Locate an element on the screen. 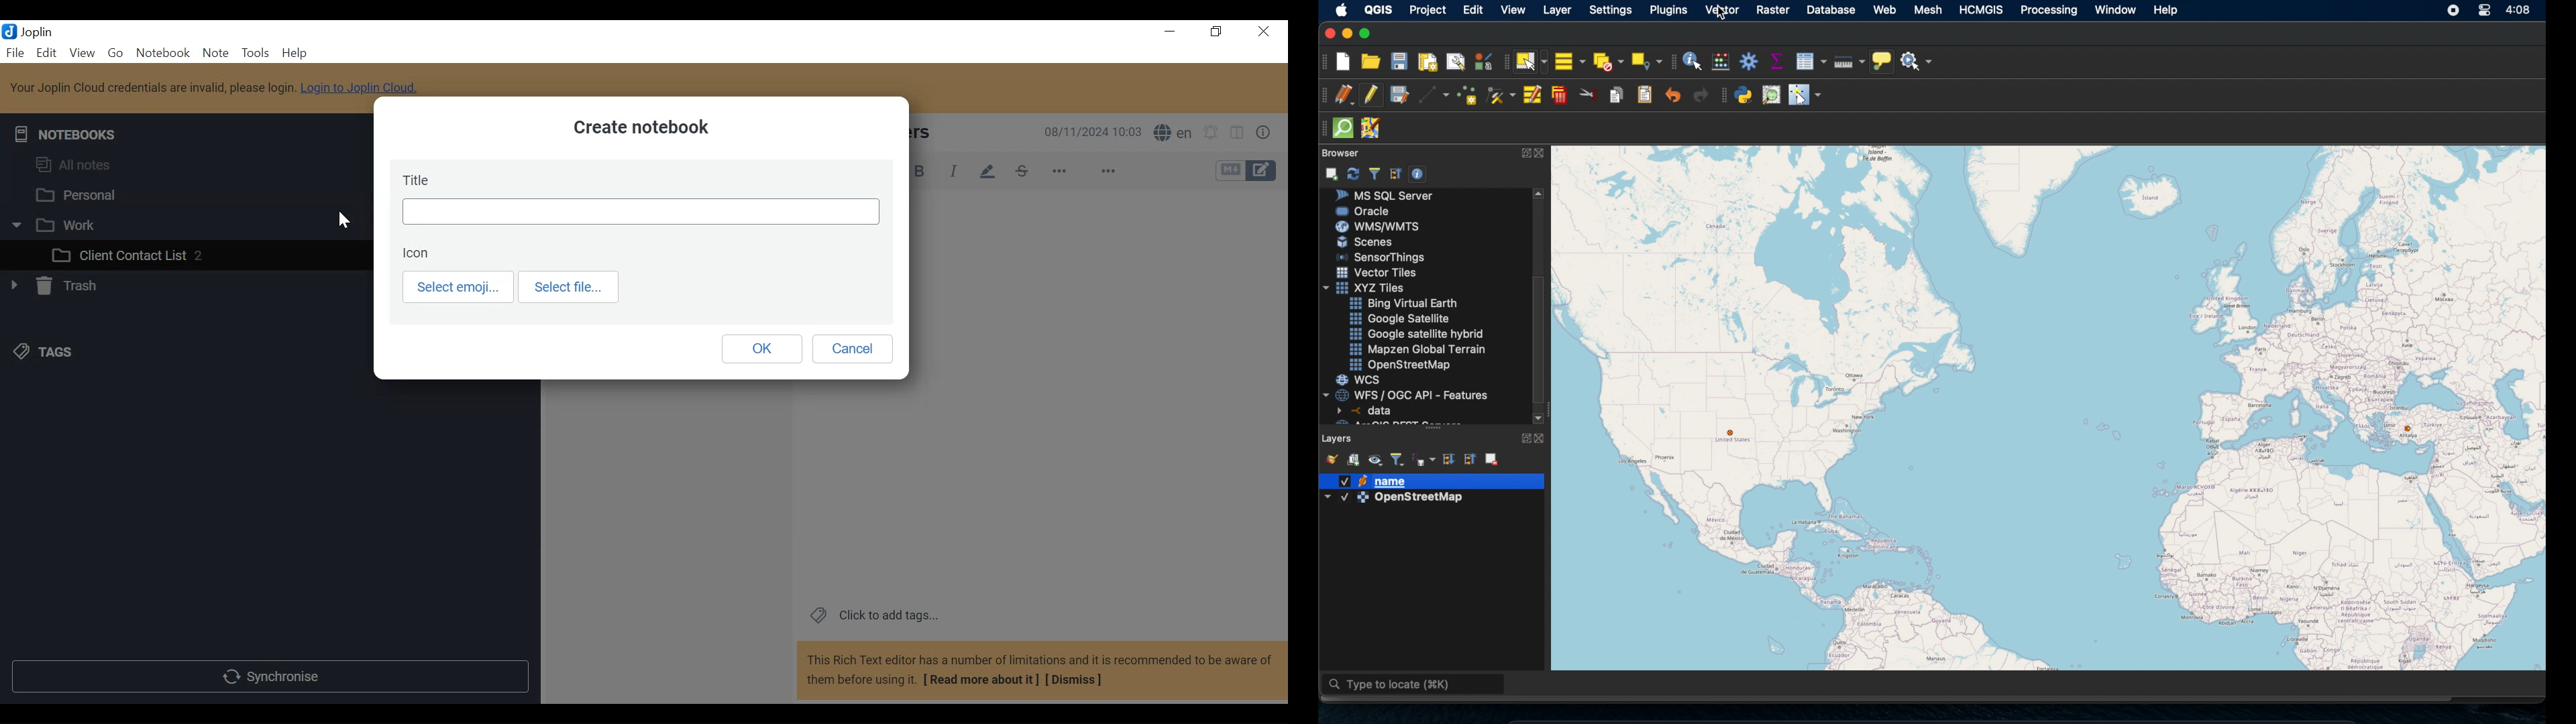  Notebooks is located at coordinates (64, 134).